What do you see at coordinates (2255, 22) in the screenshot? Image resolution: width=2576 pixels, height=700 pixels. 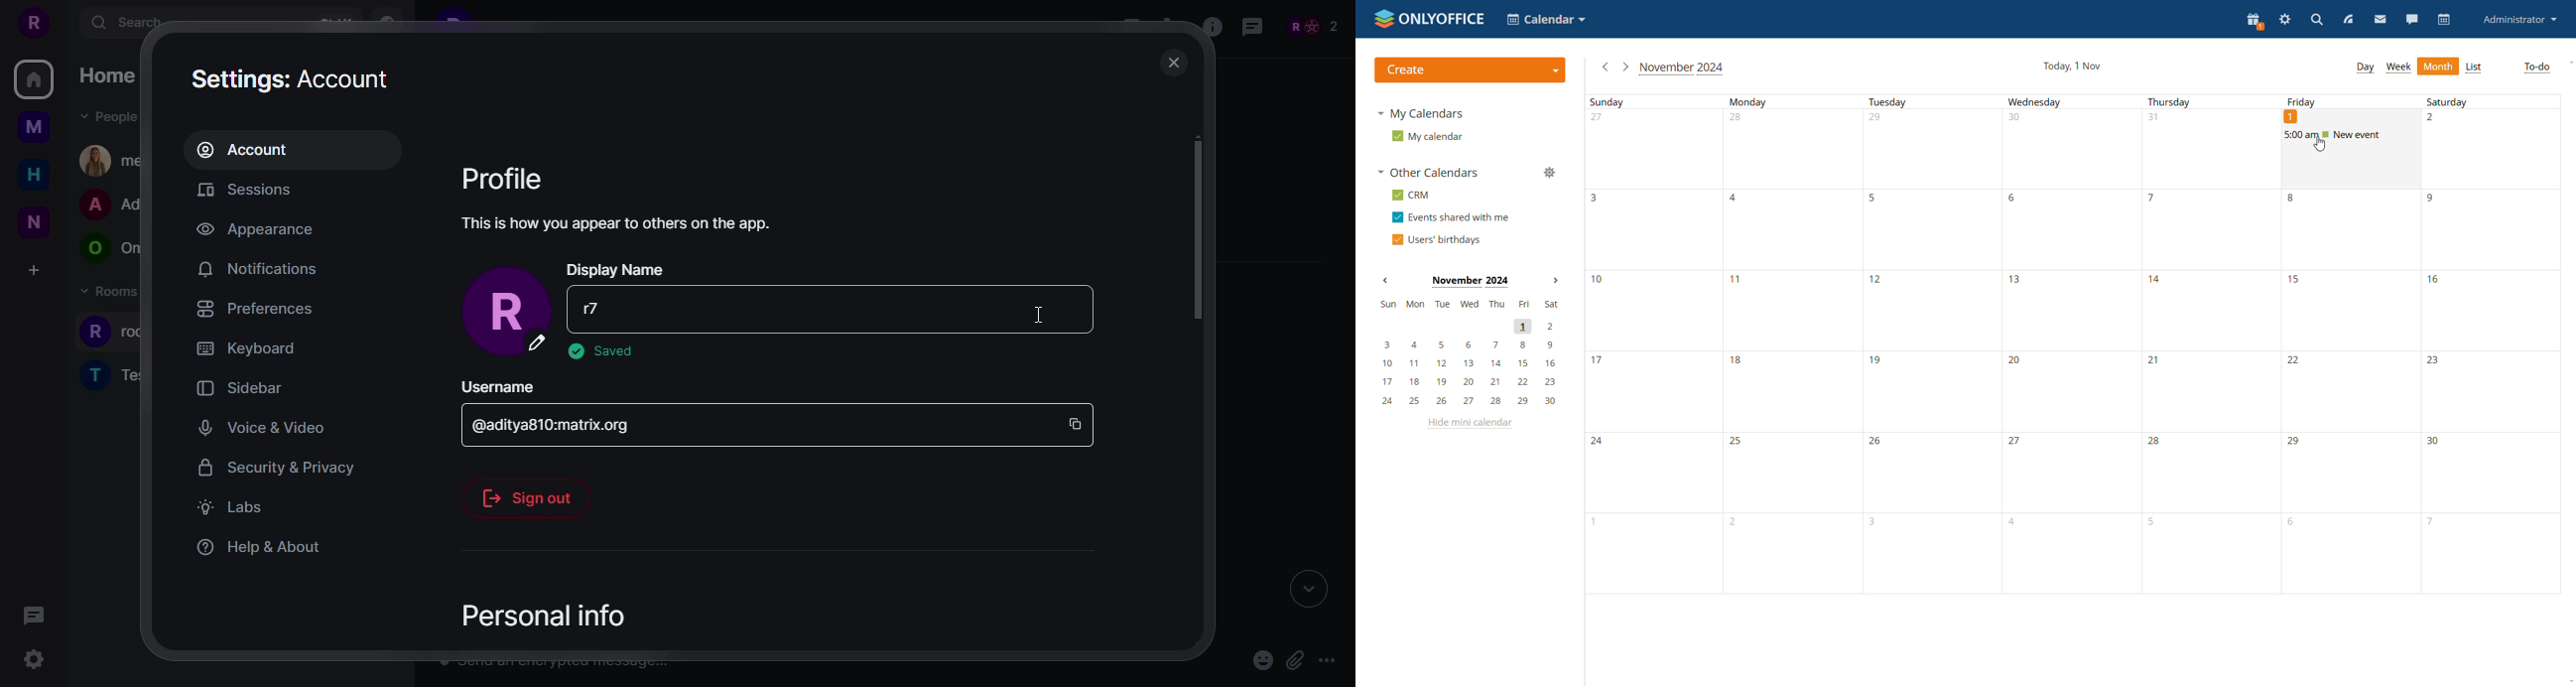 I see `present` at bounding box center [2255, 22].